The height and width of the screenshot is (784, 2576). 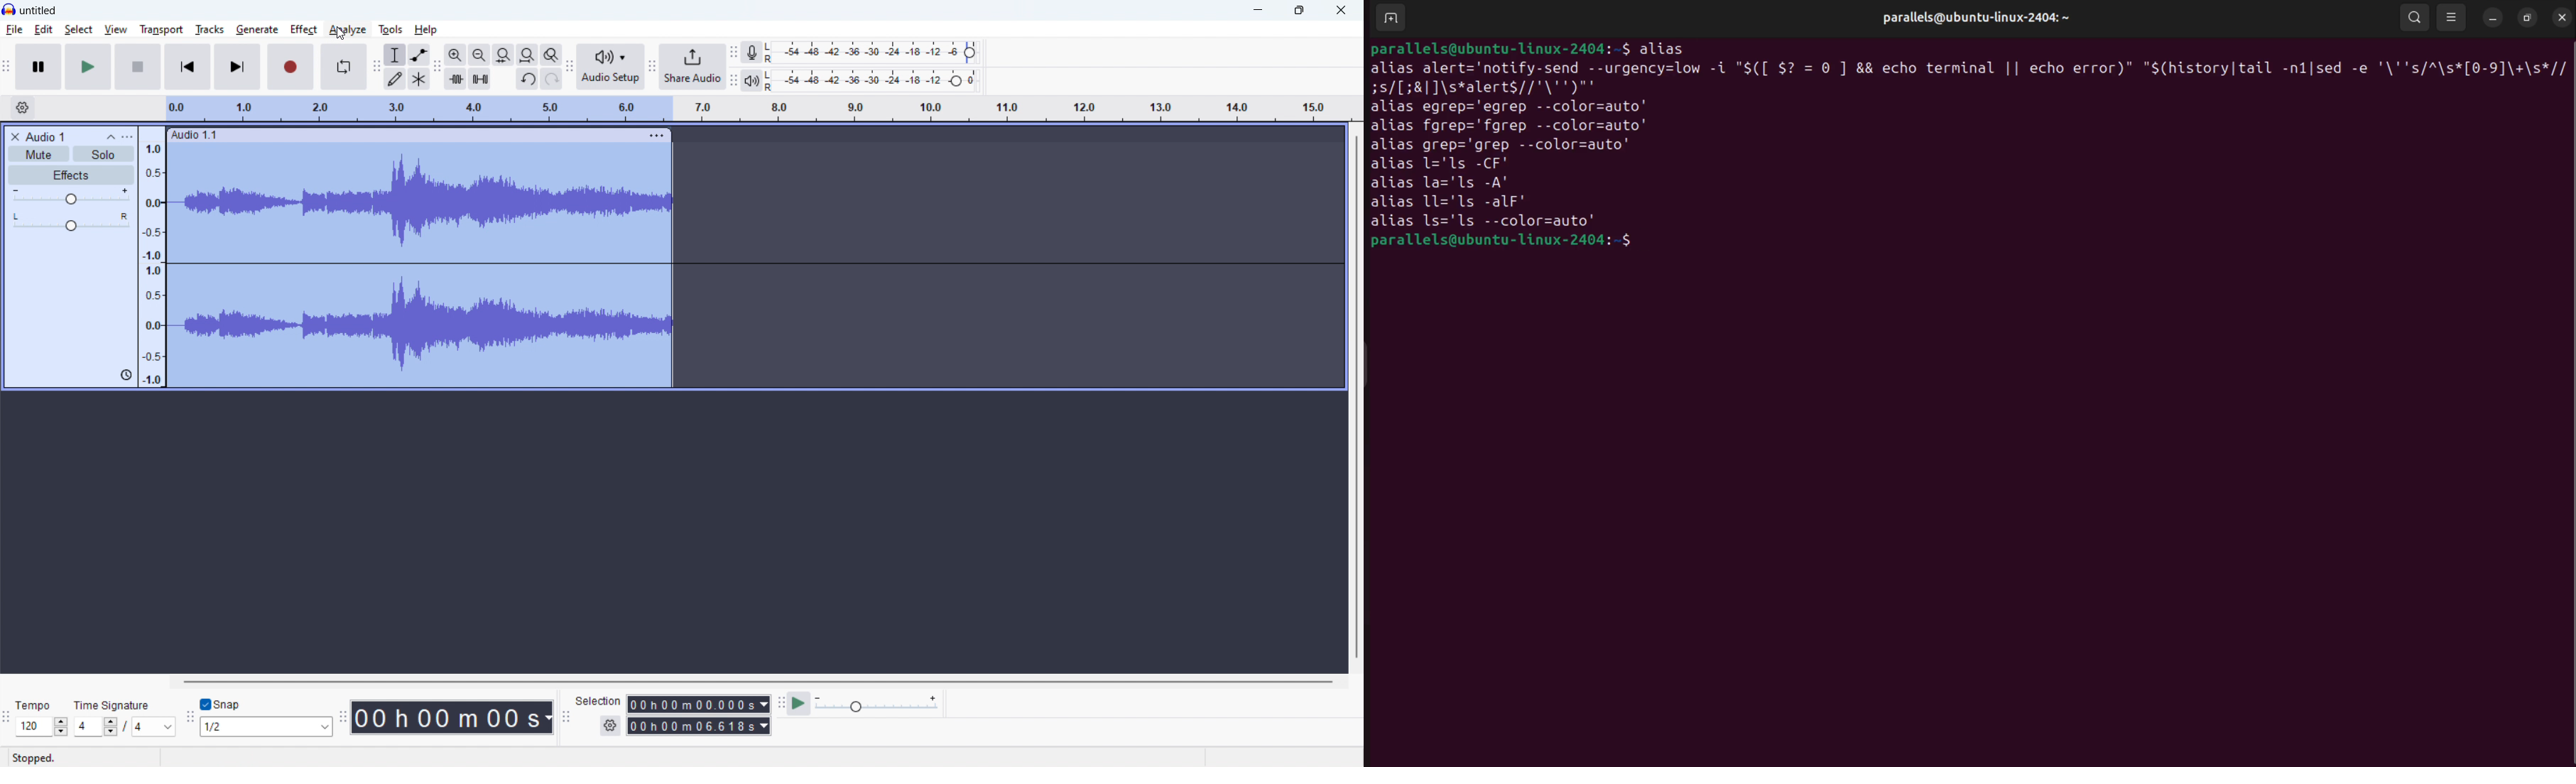 What do you see at coordinates (455, 54) in the screenshot?
I see `zoom in` at bounding box center [455, 54].